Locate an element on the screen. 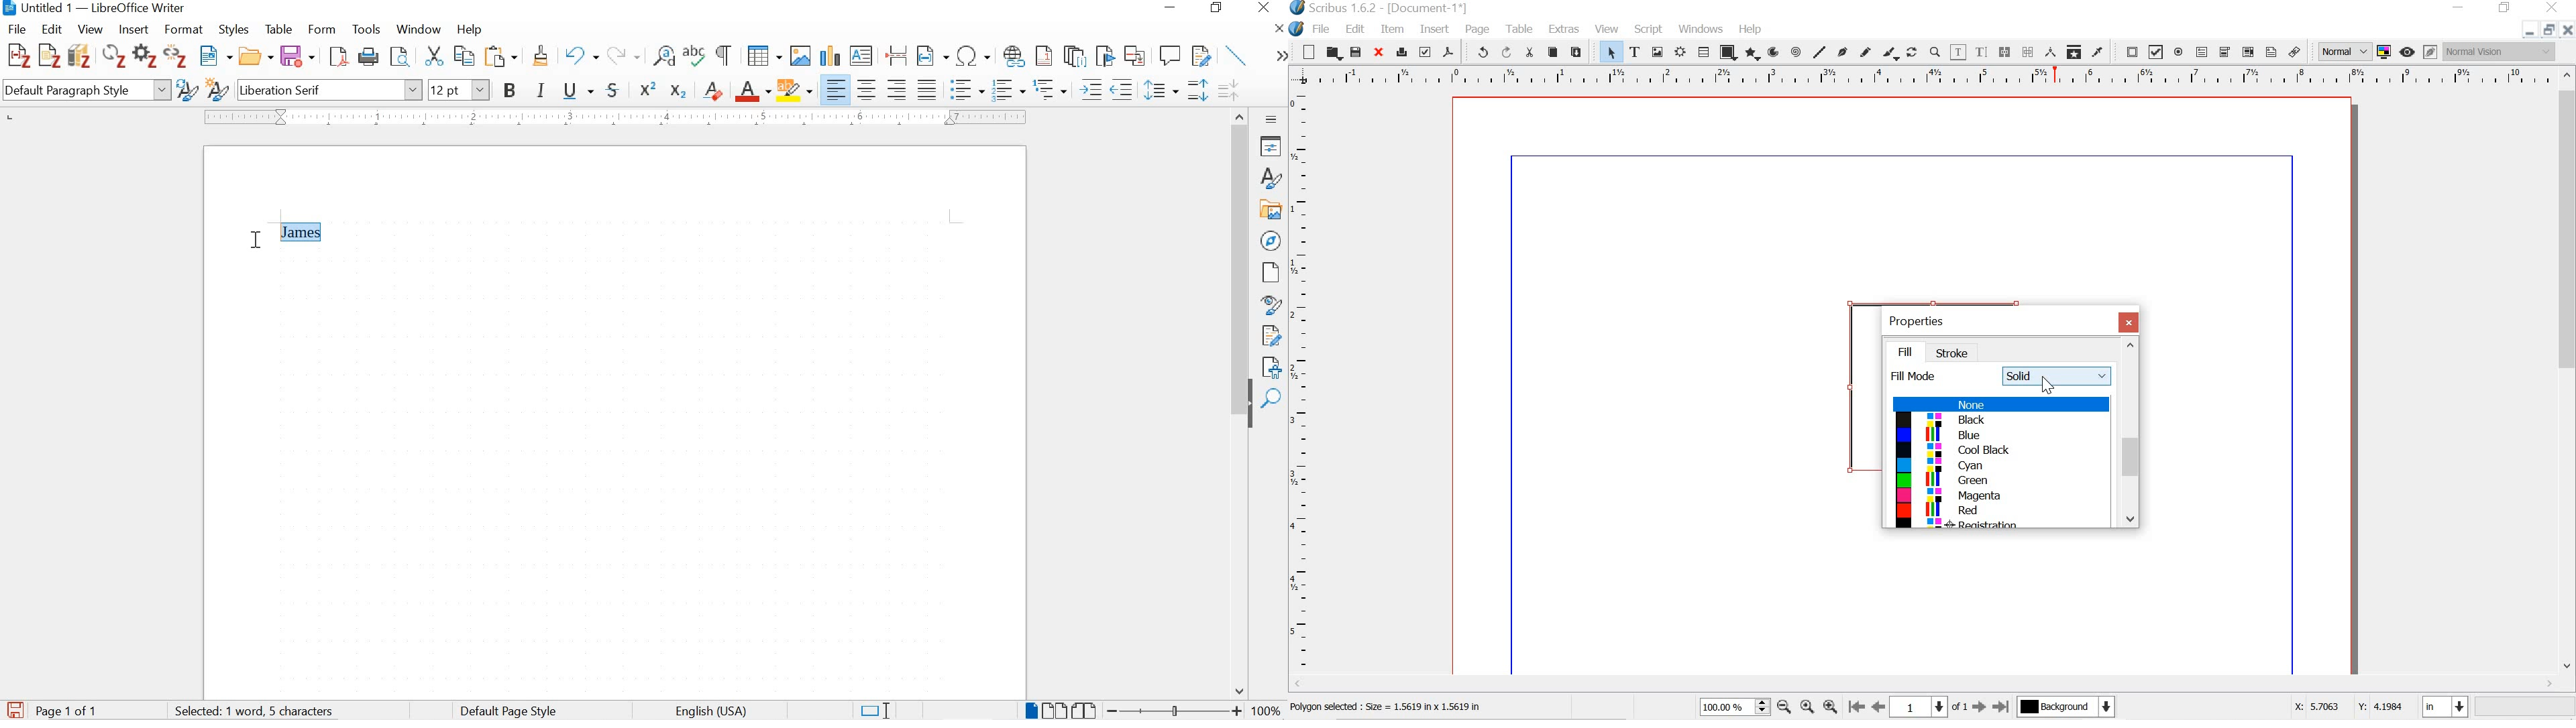 The height and width of the screenshot is (728, 2576). zoom in is located at coordinates (1830, 708).